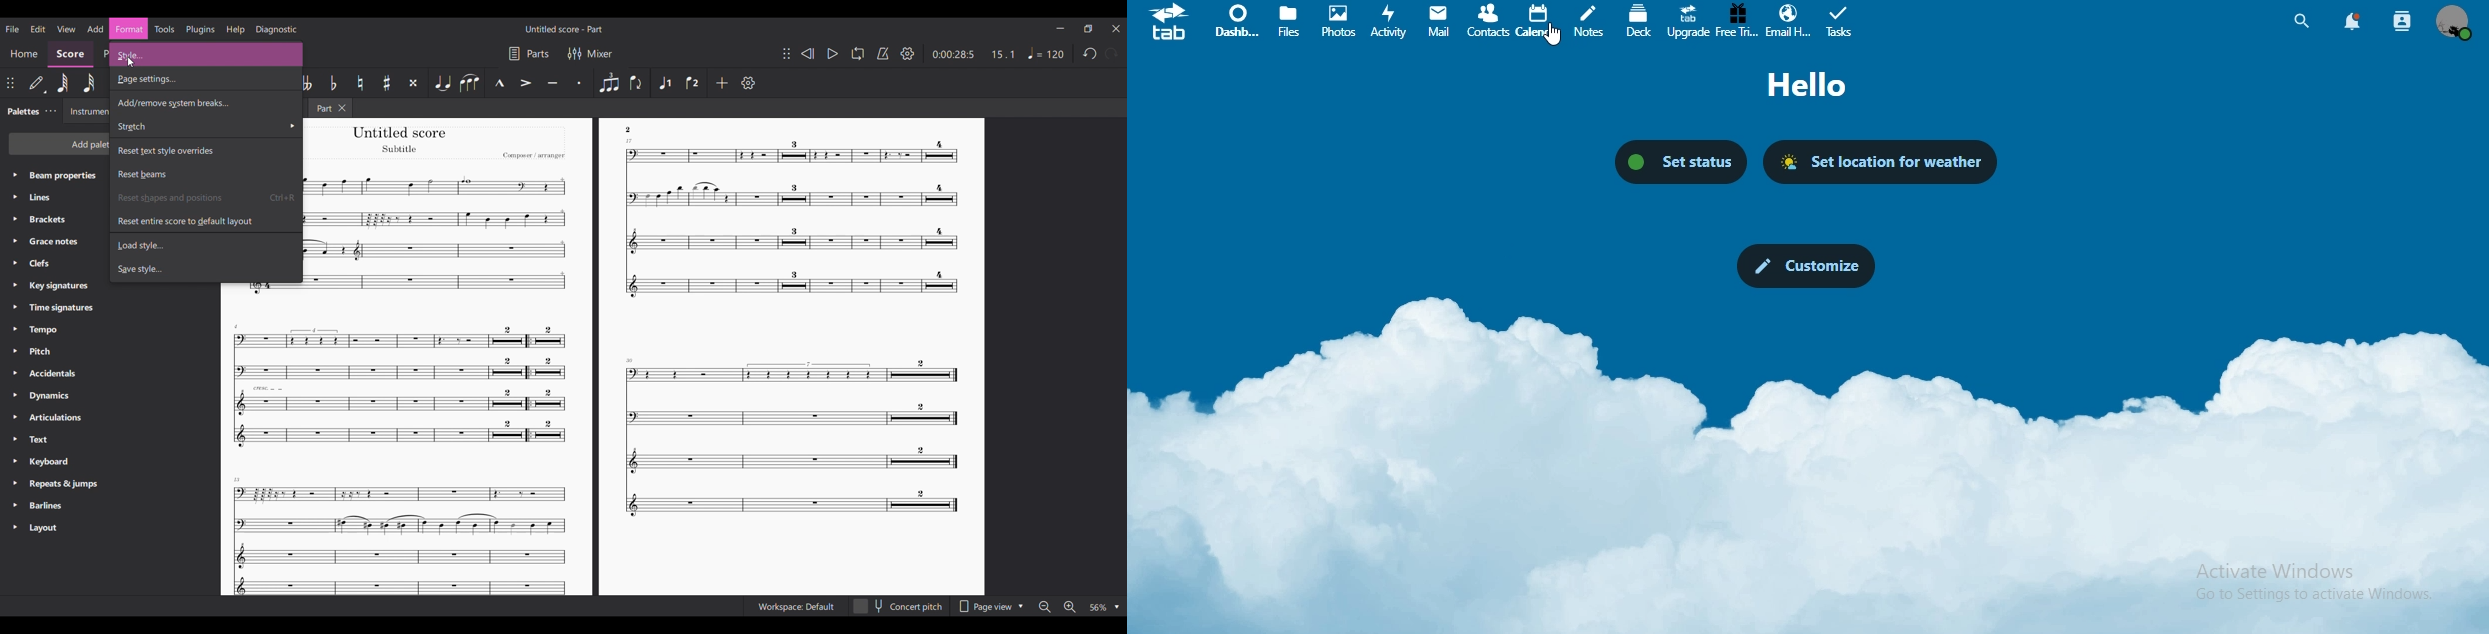 The height and width of the screenshot is (644, 2492). Describe the element at coordinates (665, 83) in the screenshot. I see `Voice 1` at that location.